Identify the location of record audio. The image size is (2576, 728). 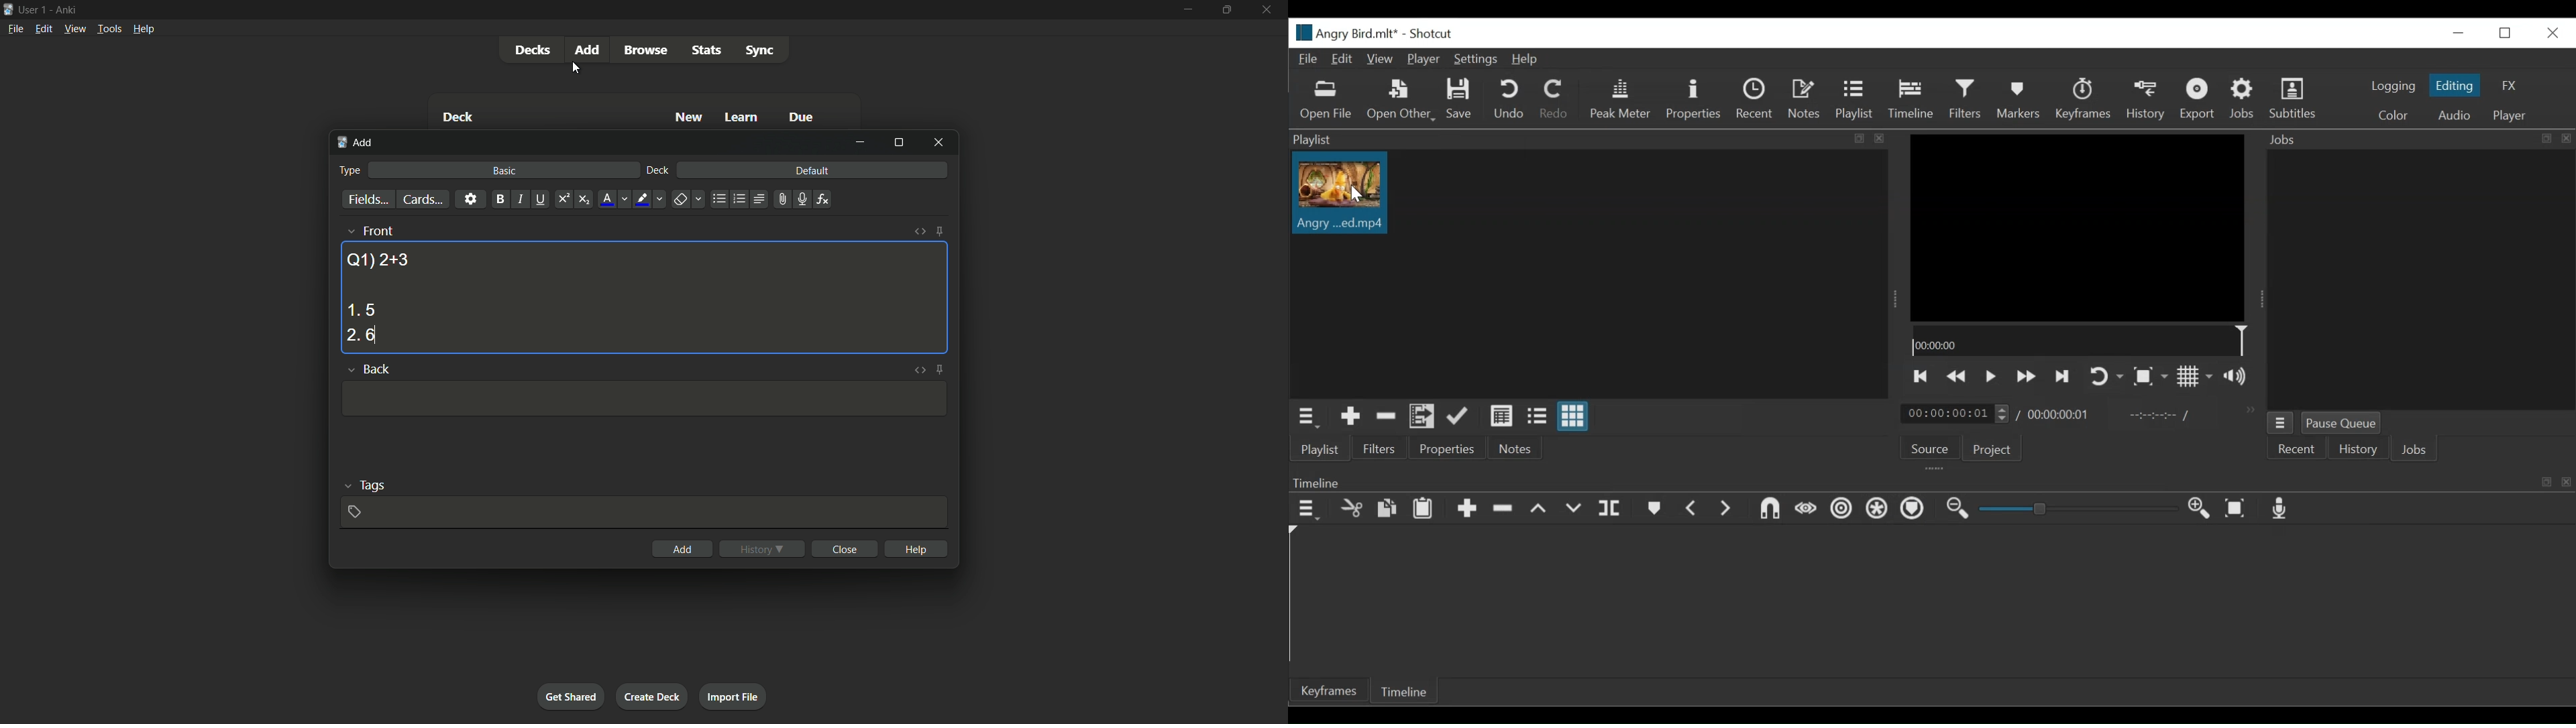
(801, 200).